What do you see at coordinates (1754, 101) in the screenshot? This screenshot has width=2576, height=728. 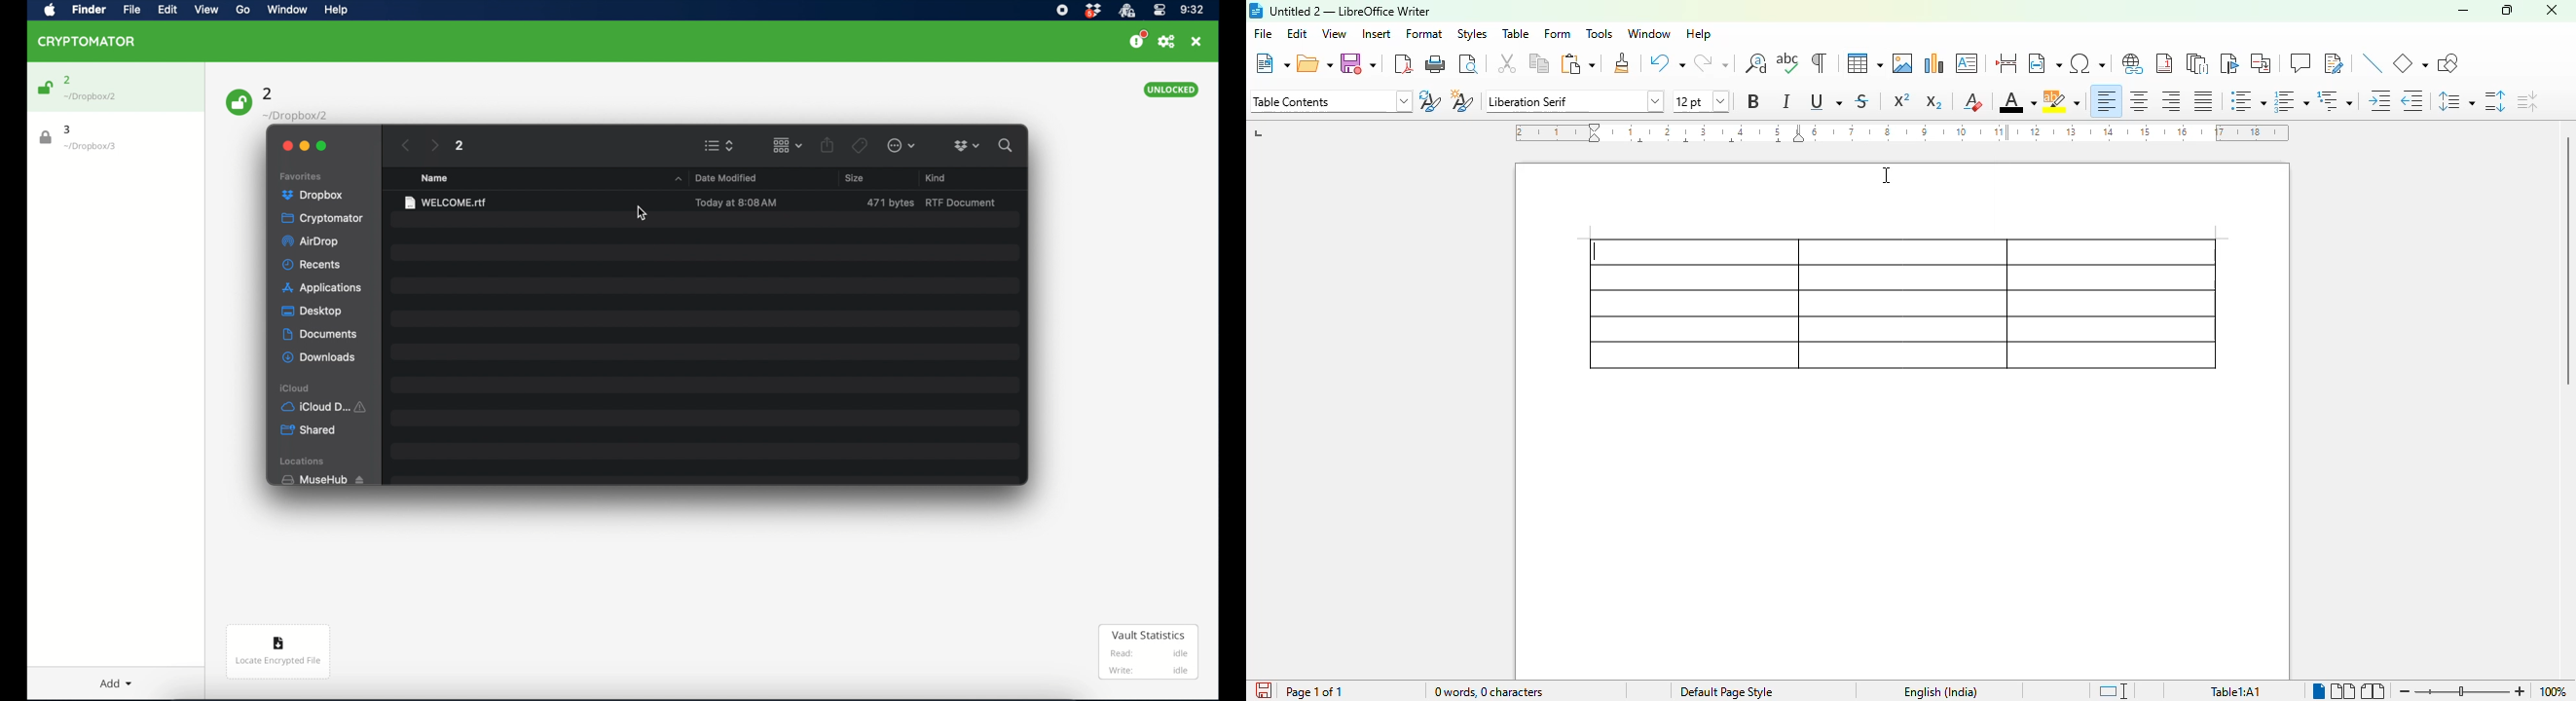 I see `bold` at bounding box center [1754, 101].